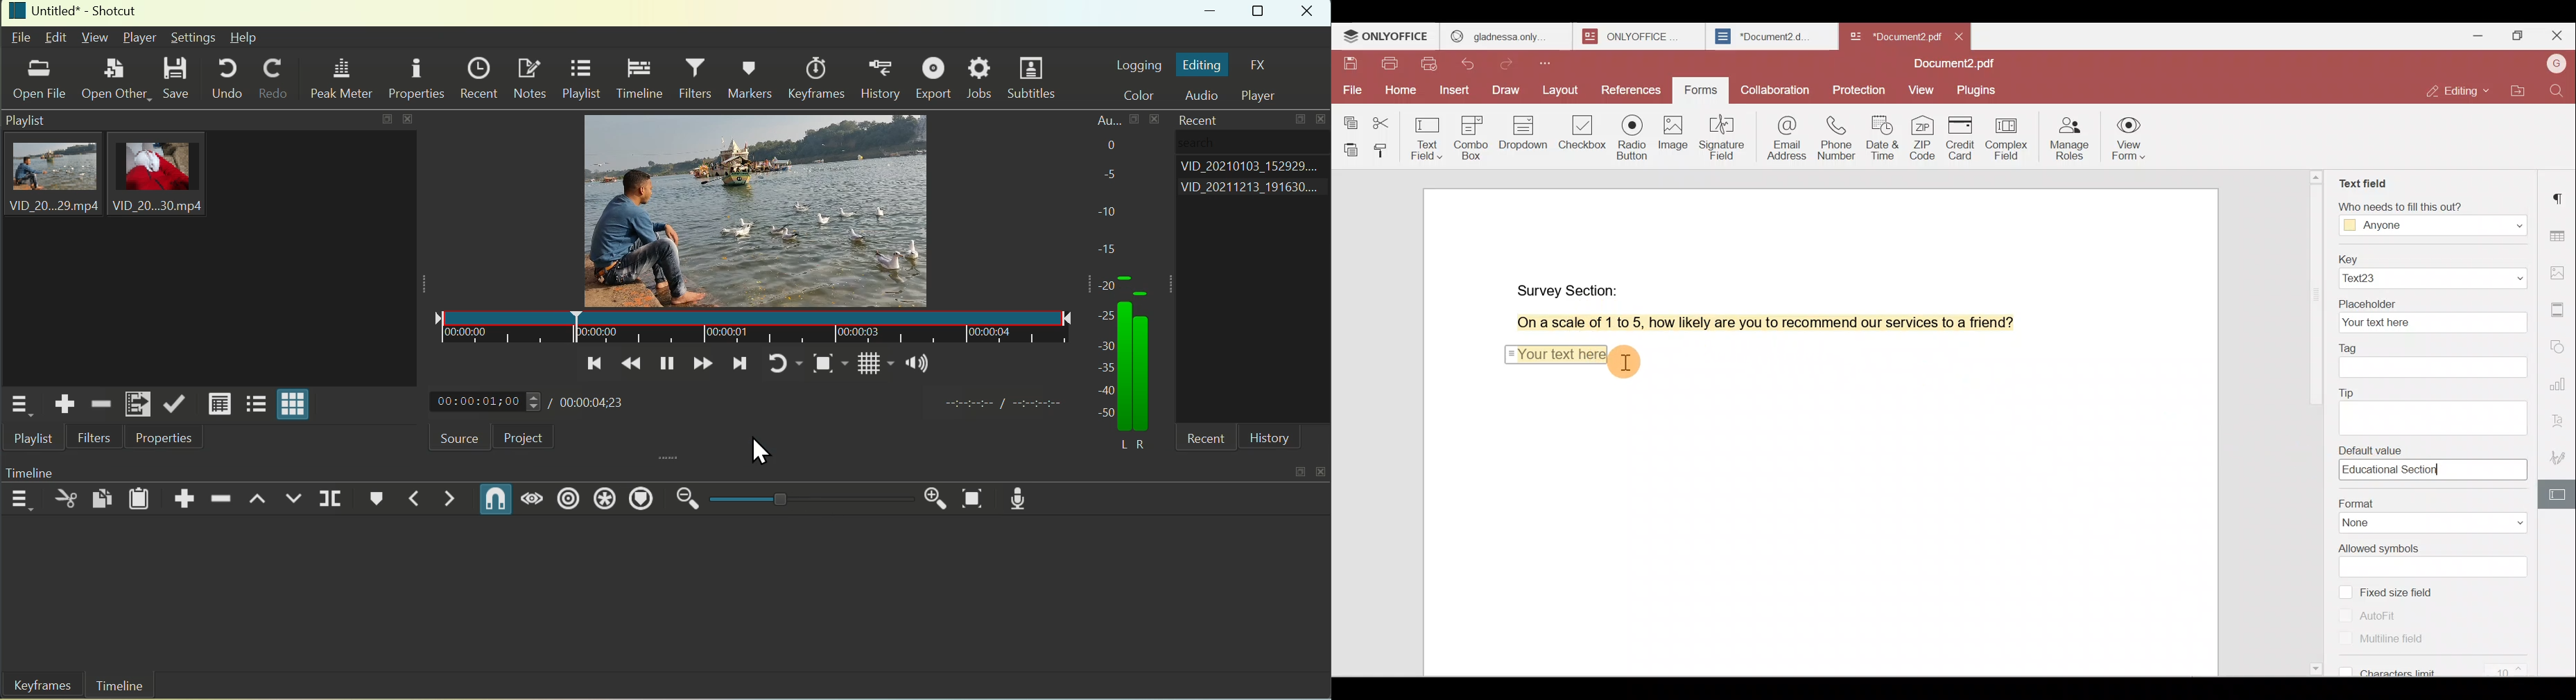 The width and height of the screenshot is (2576, 700). Describe the element at coordinates (141, 37) in the screenshot. I see `Player` at that location.